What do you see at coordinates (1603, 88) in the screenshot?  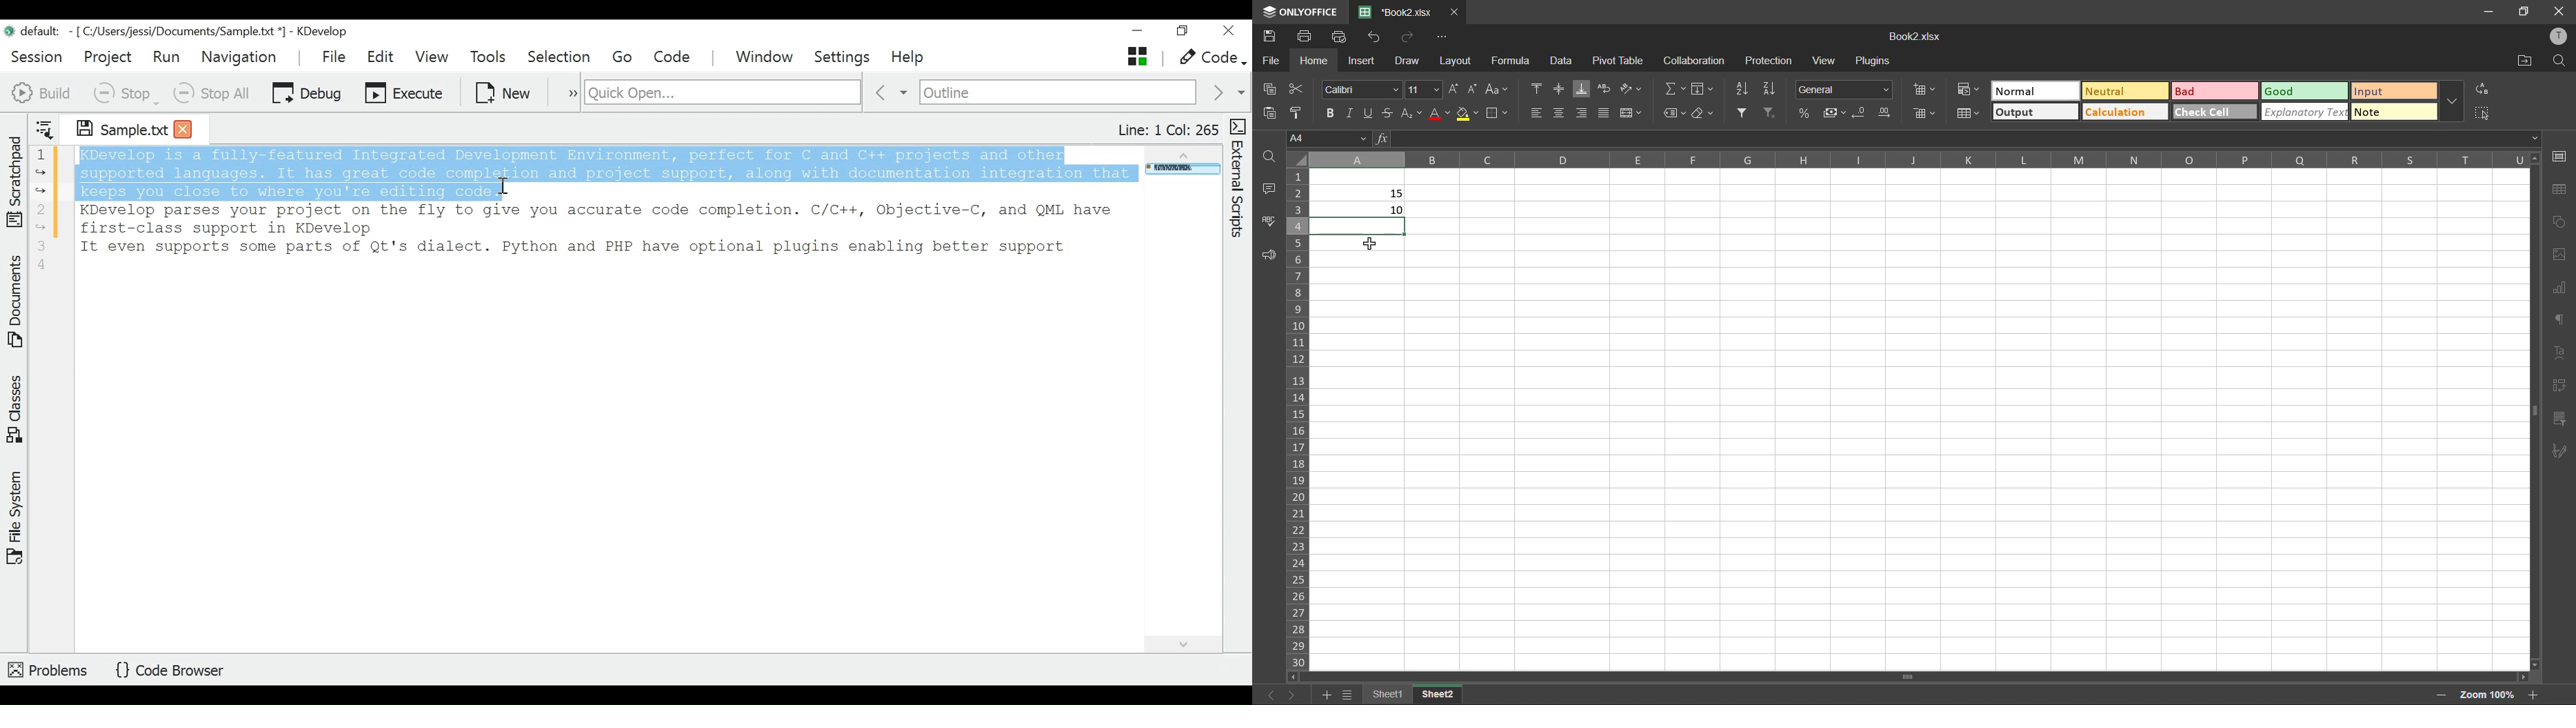 I see `wrap text` at bounding box center [1603, 88].